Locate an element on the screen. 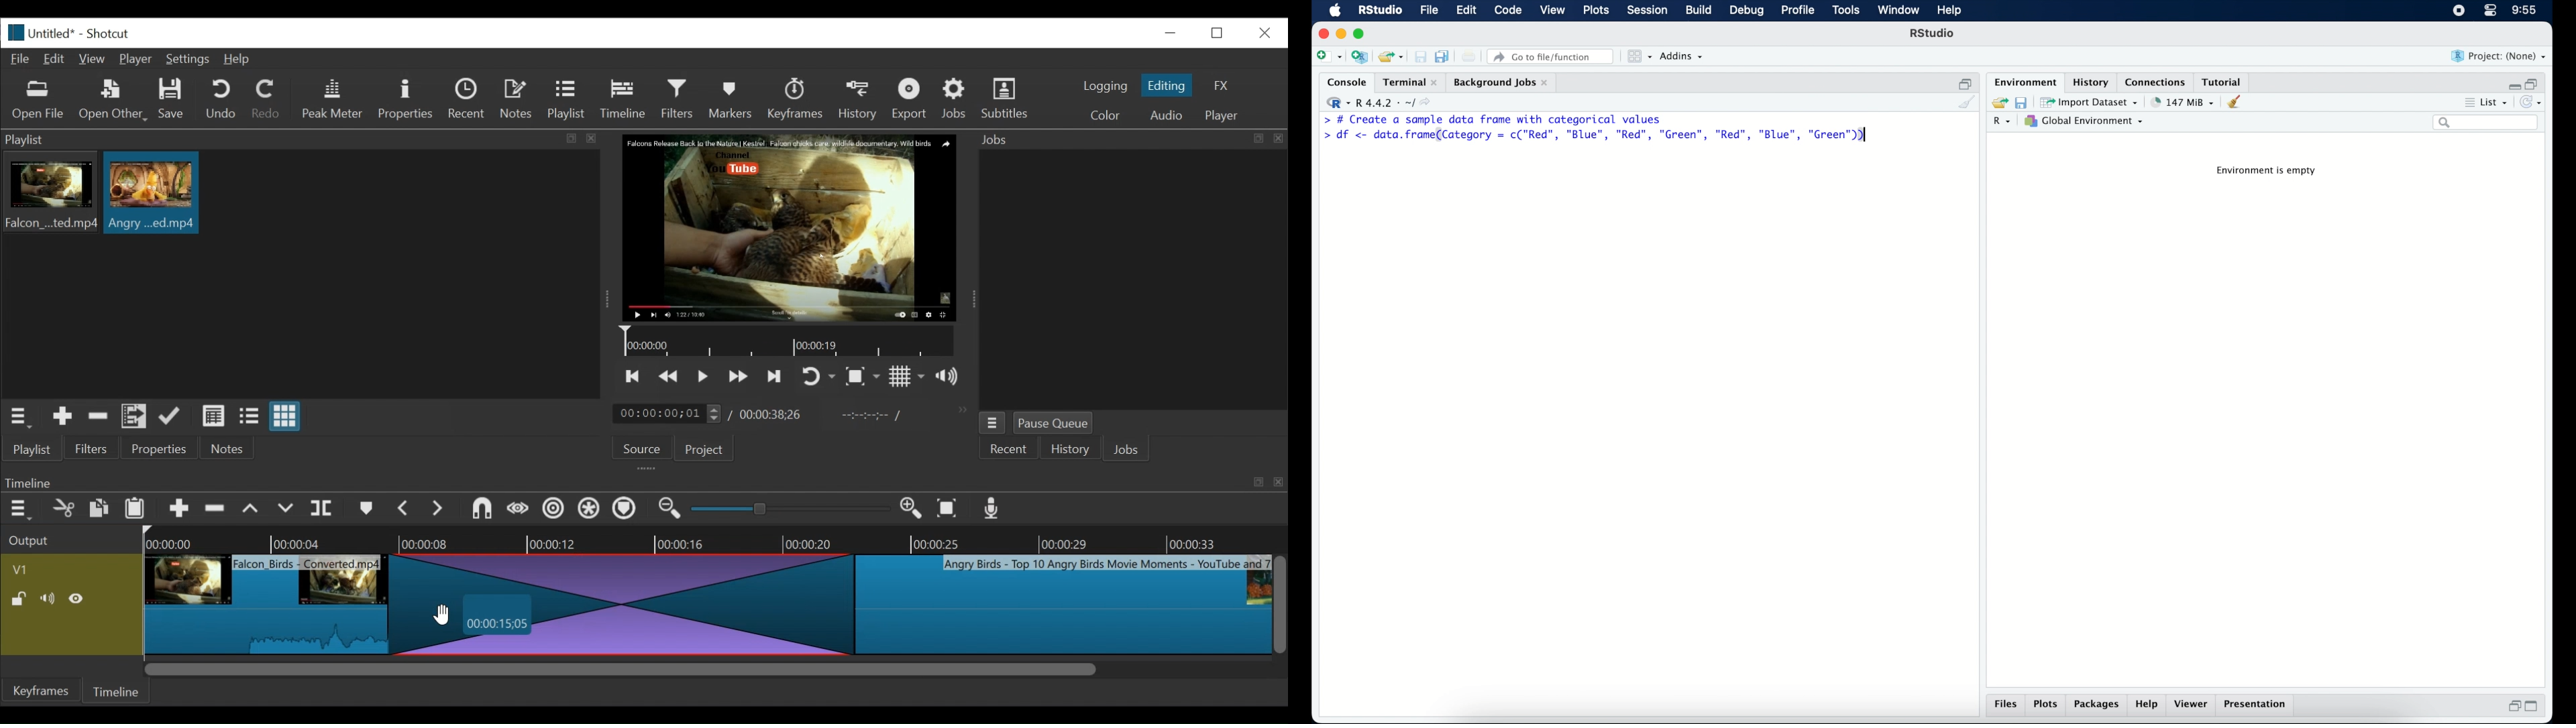 Image resolution: width=2576 pixels, height=728 pixels. restore down is located at coordinates (2512, 706).